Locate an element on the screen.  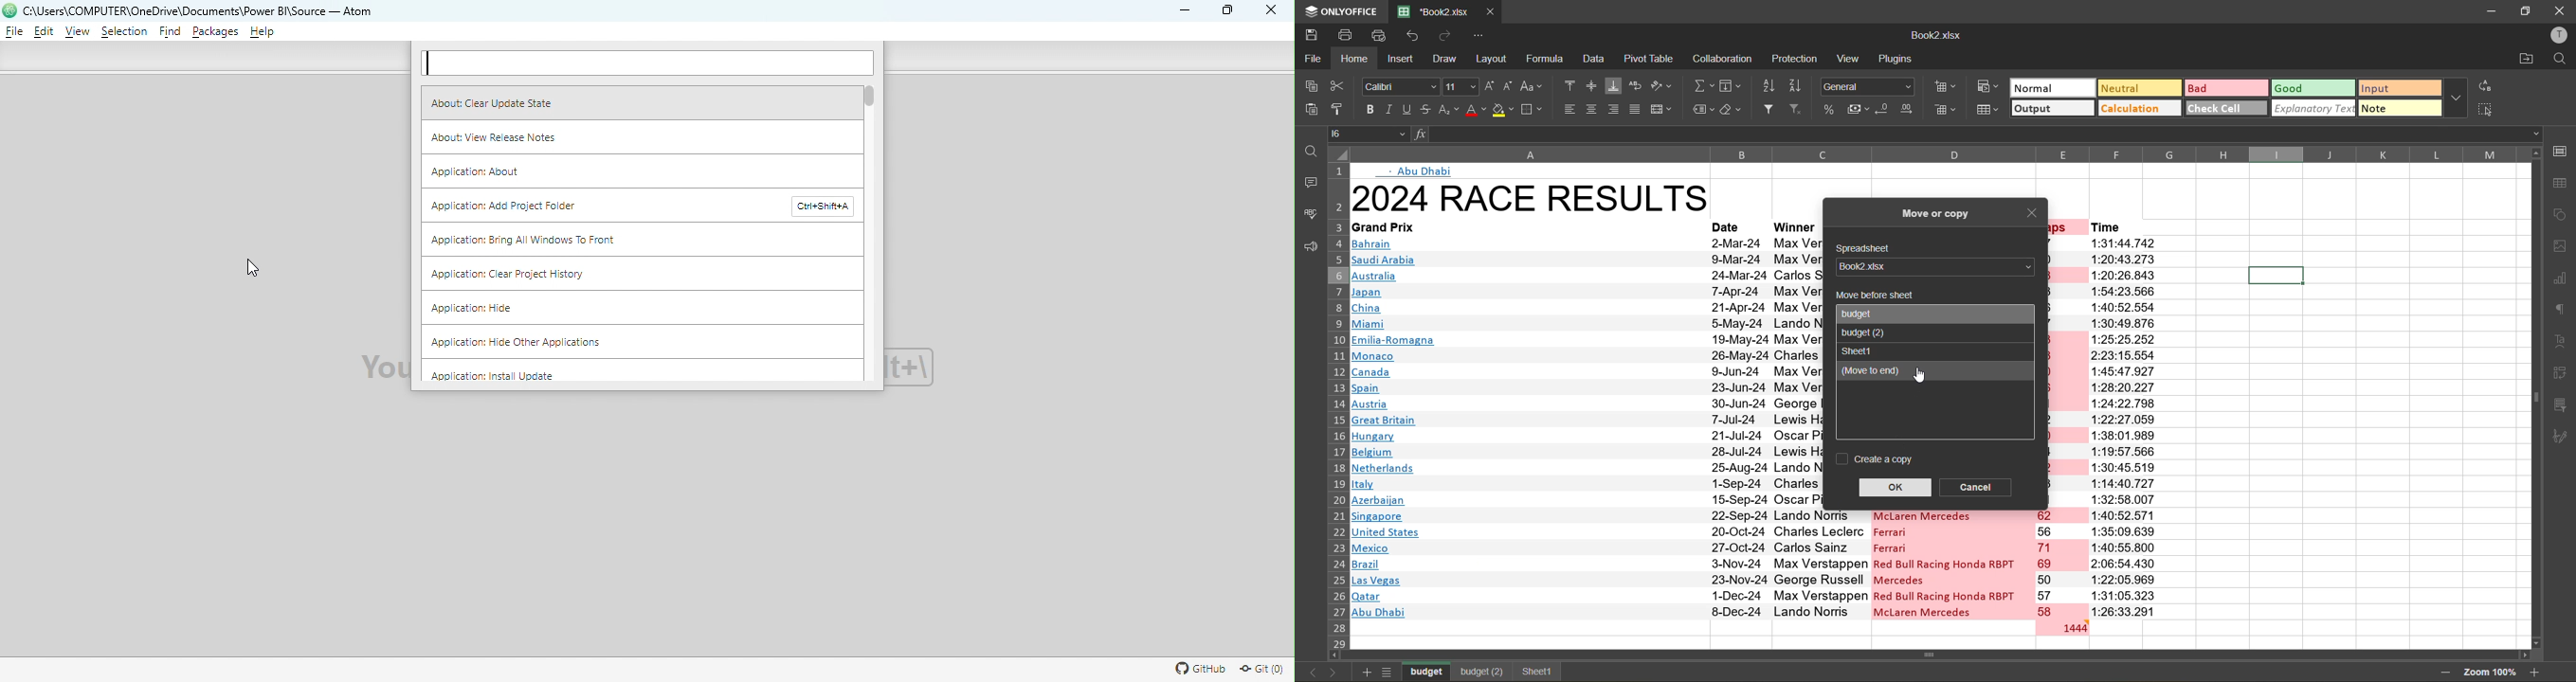
explanatory text is located at coordinates (2315, 107).